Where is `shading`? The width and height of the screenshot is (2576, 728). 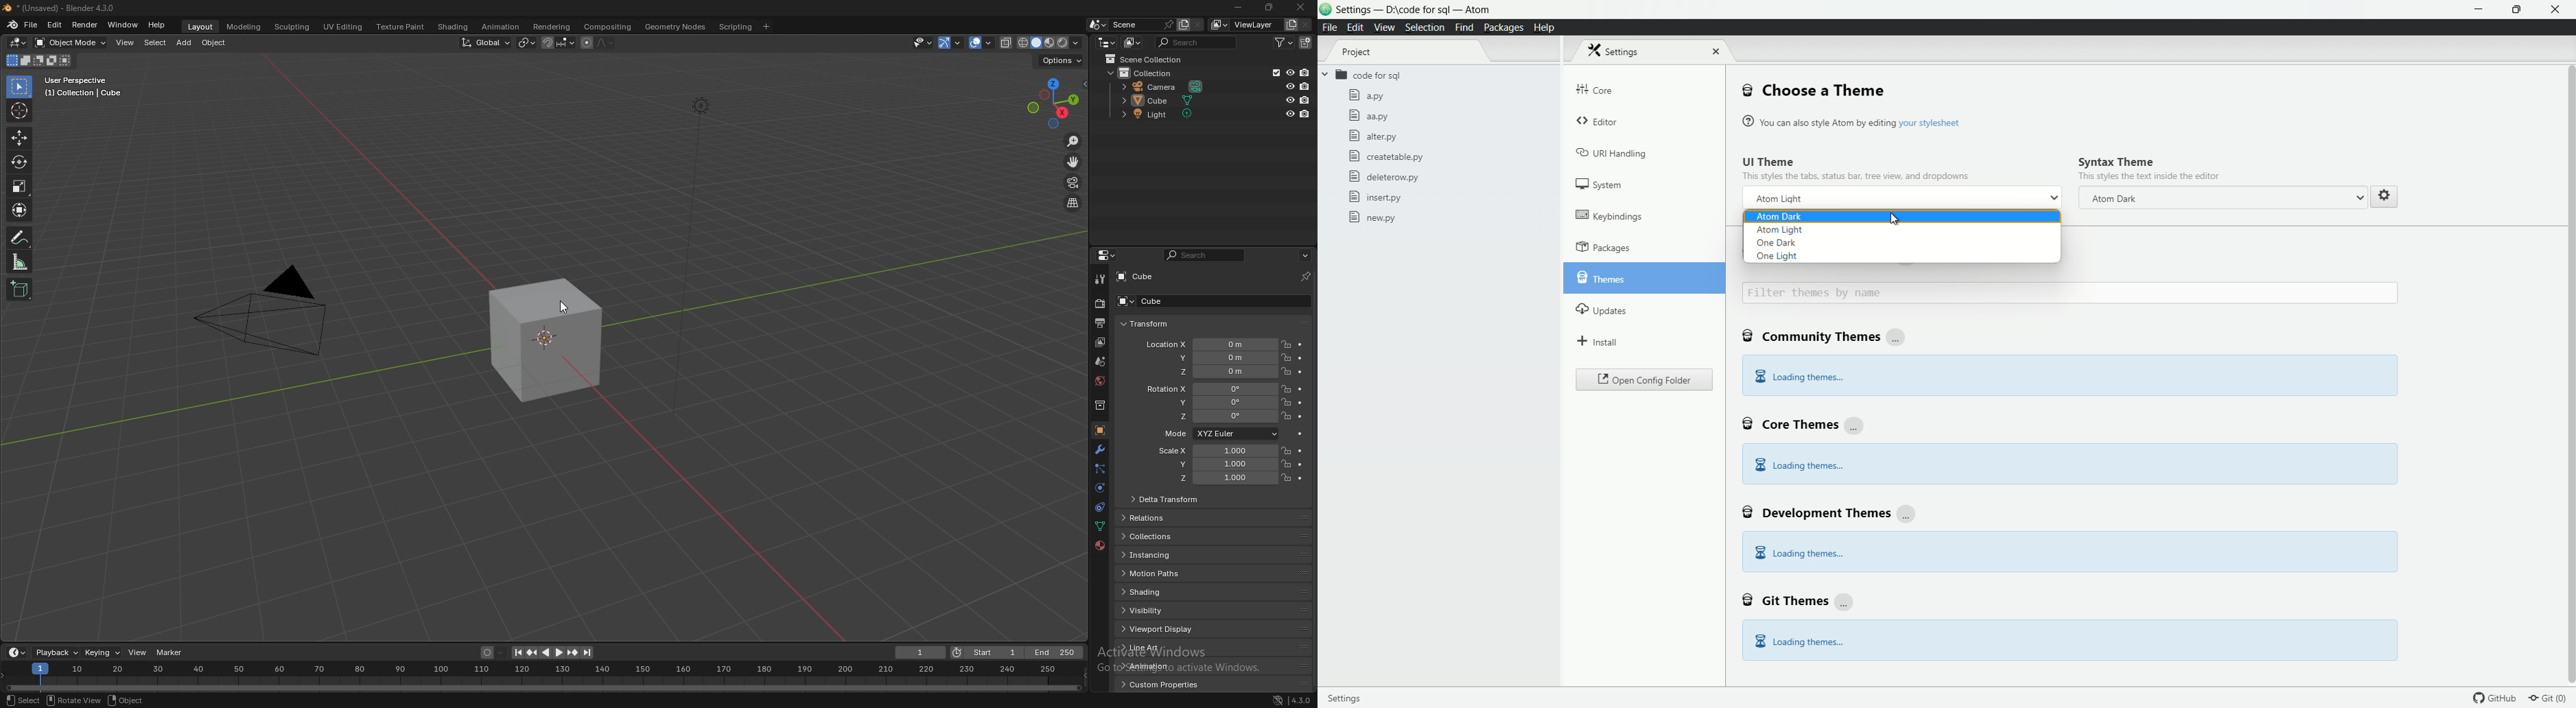
shading is located at coordinates (454, 26).